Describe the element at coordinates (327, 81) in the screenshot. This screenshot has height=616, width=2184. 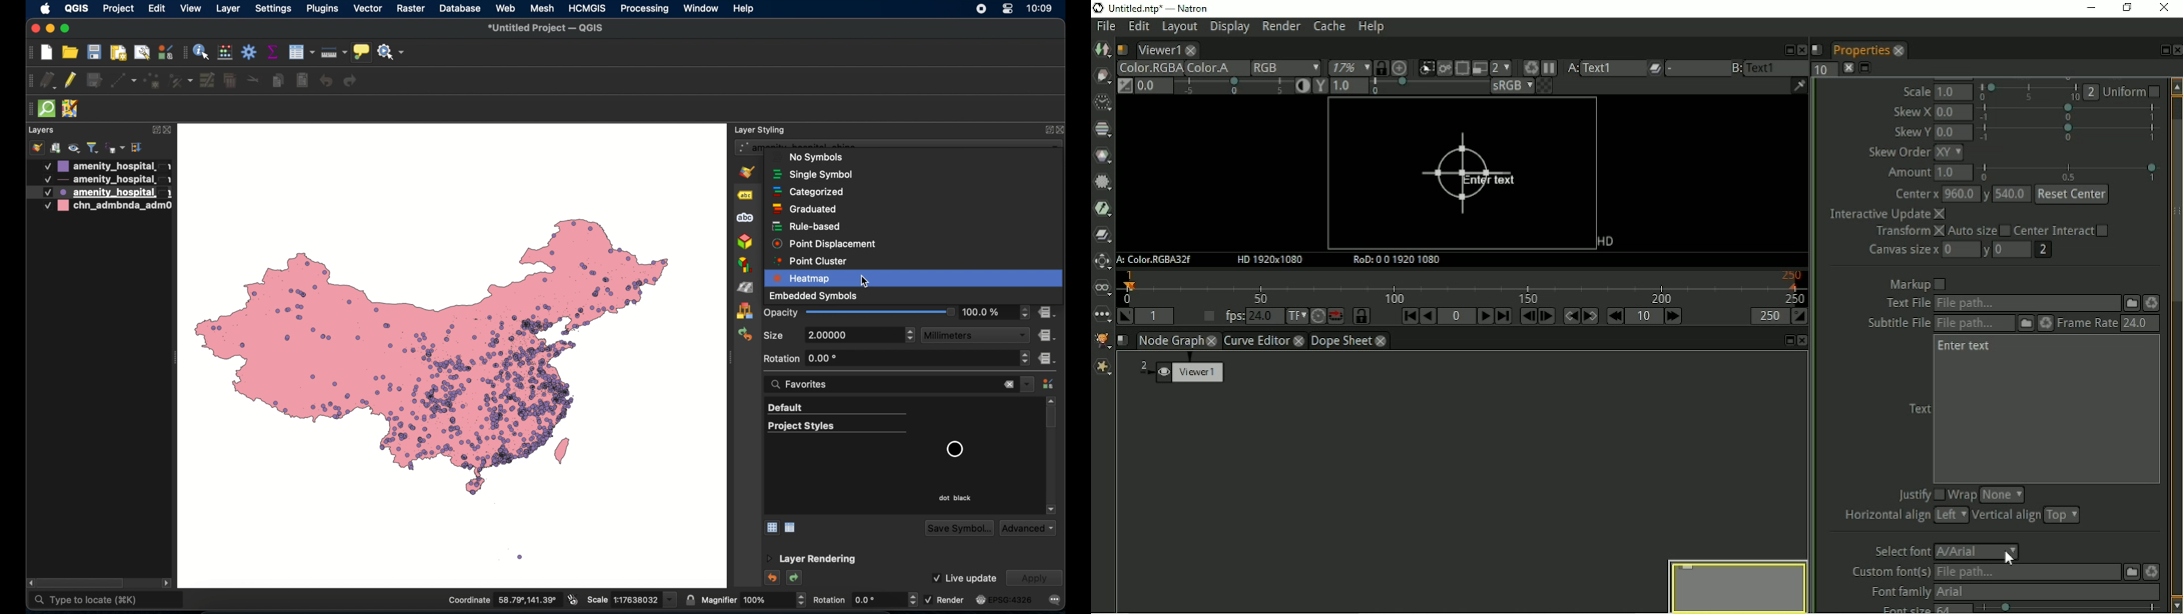
I see `undo` at that location.